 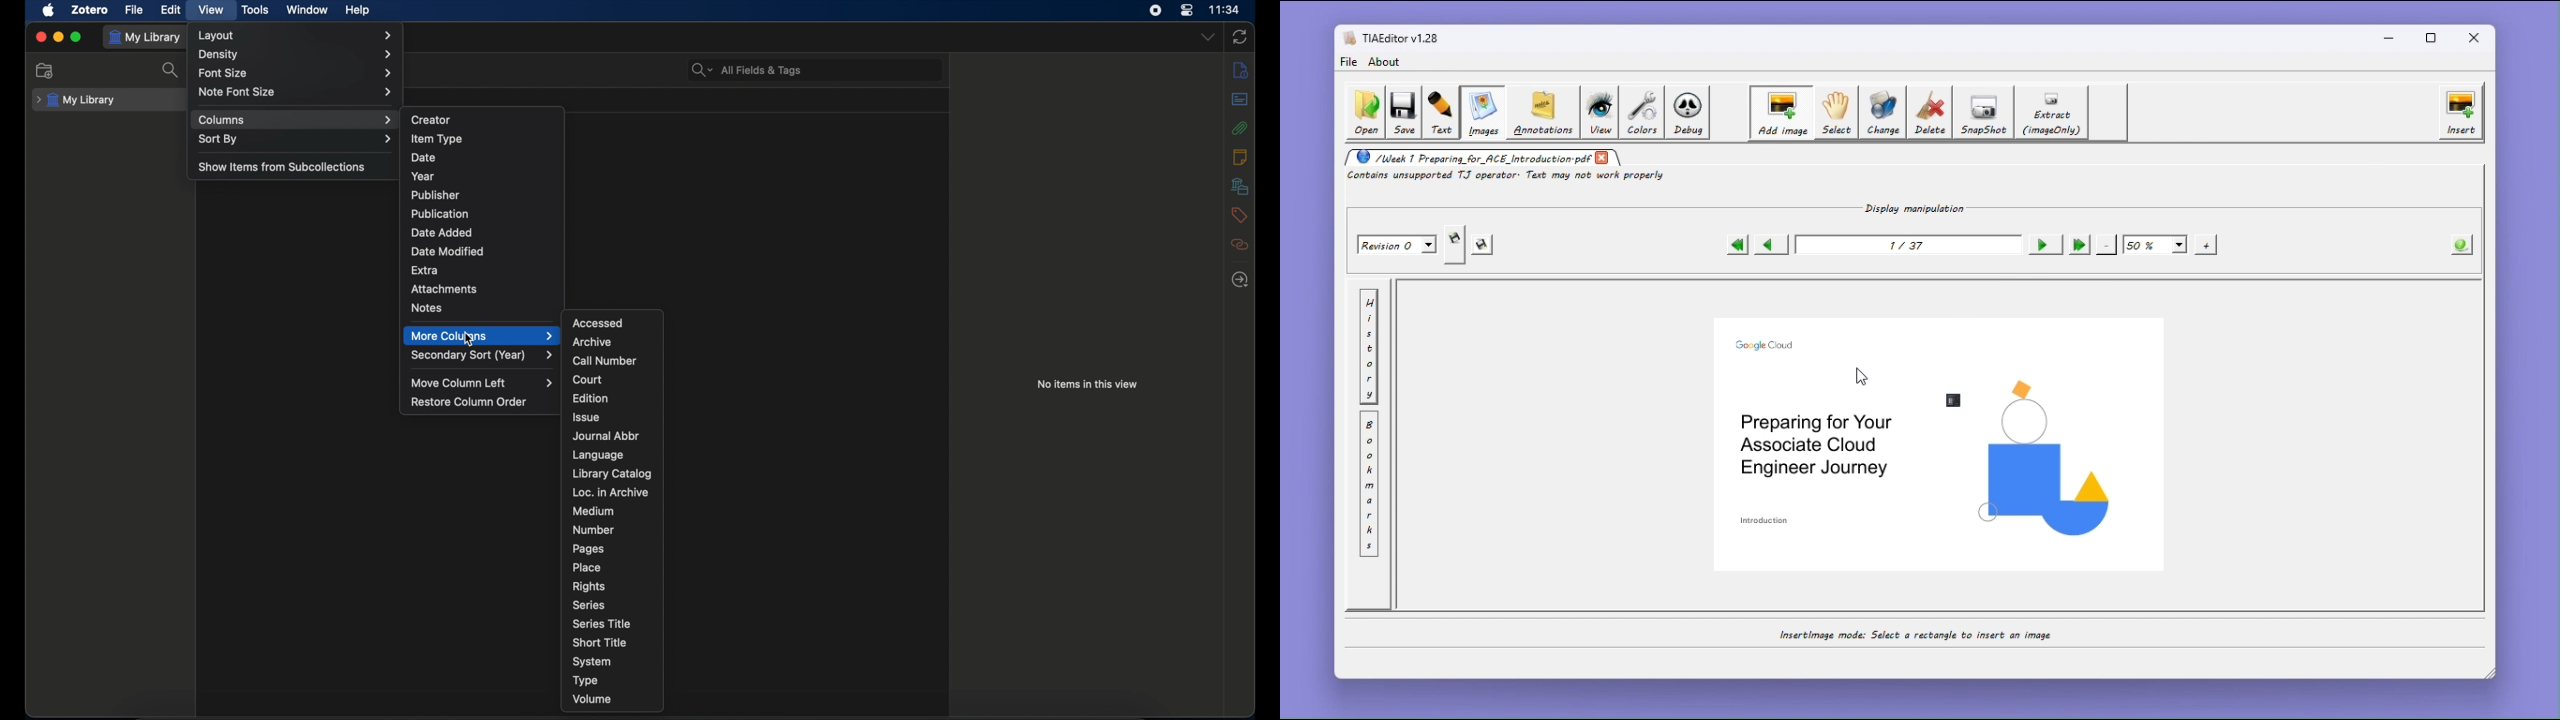 I want to click on court, so click(x=587, y=379).